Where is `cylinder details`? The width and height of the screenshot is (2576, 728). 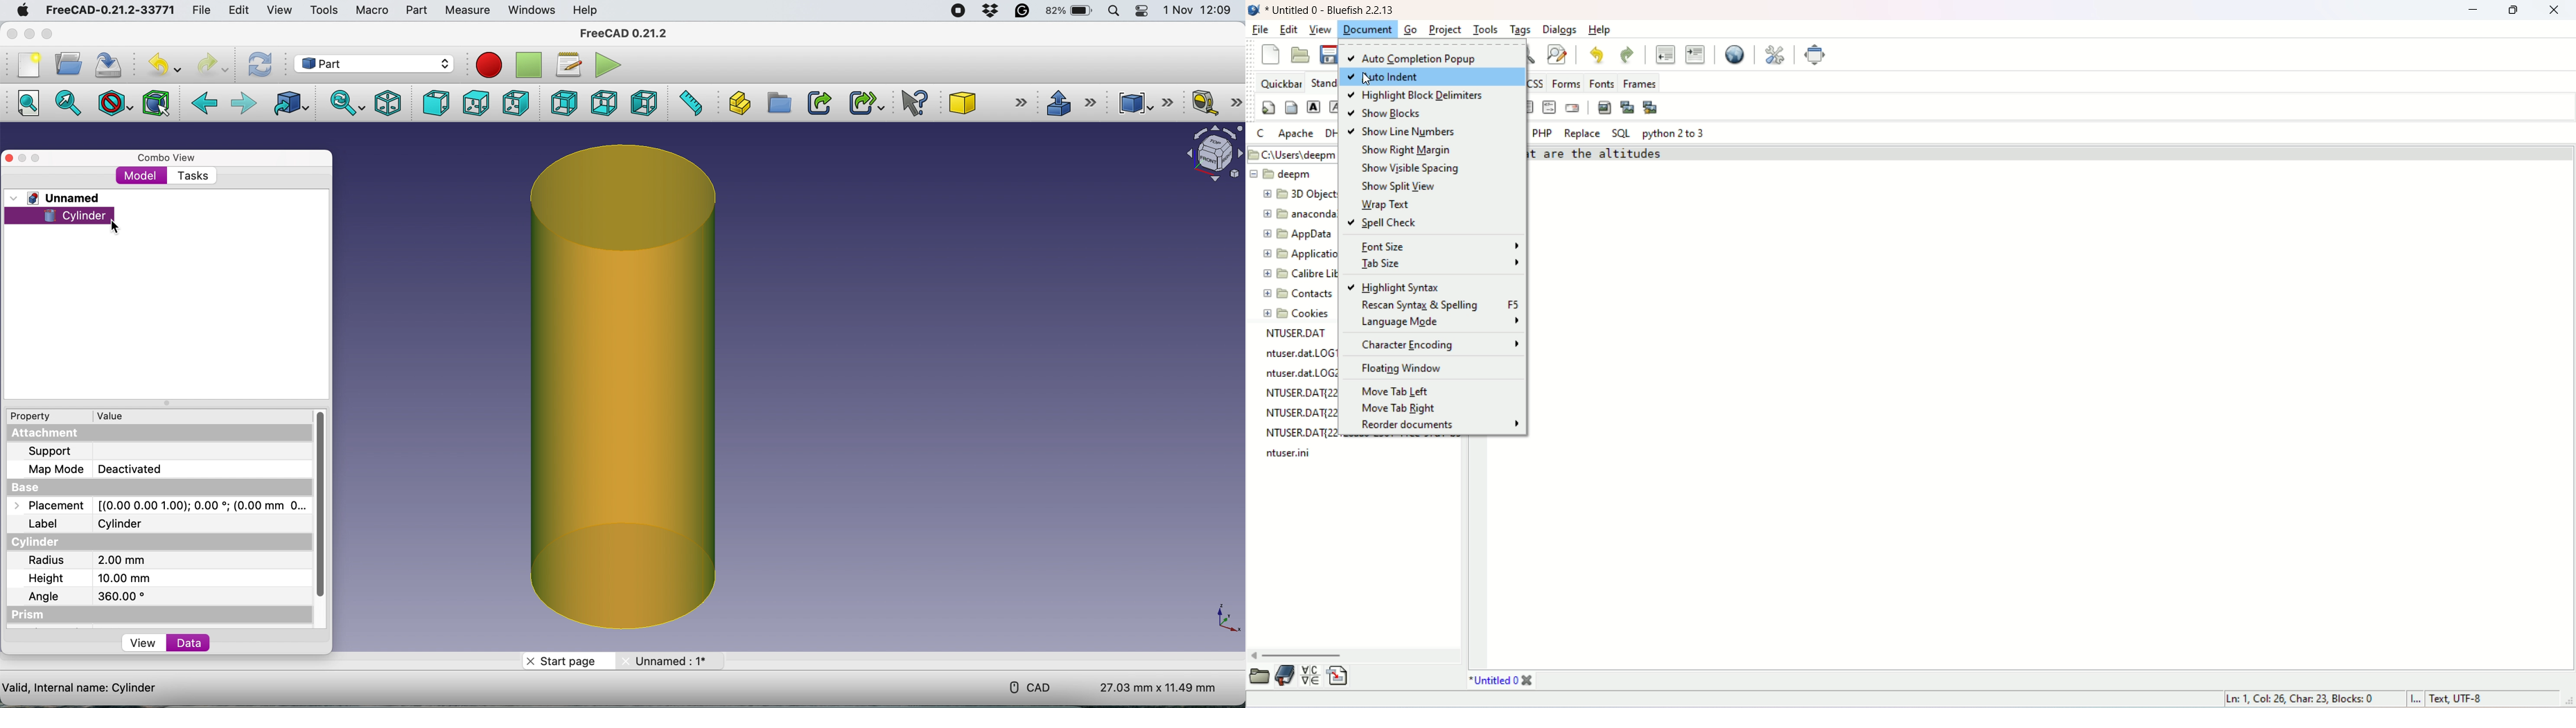
cylinder details is located at coordinates (80, 689).